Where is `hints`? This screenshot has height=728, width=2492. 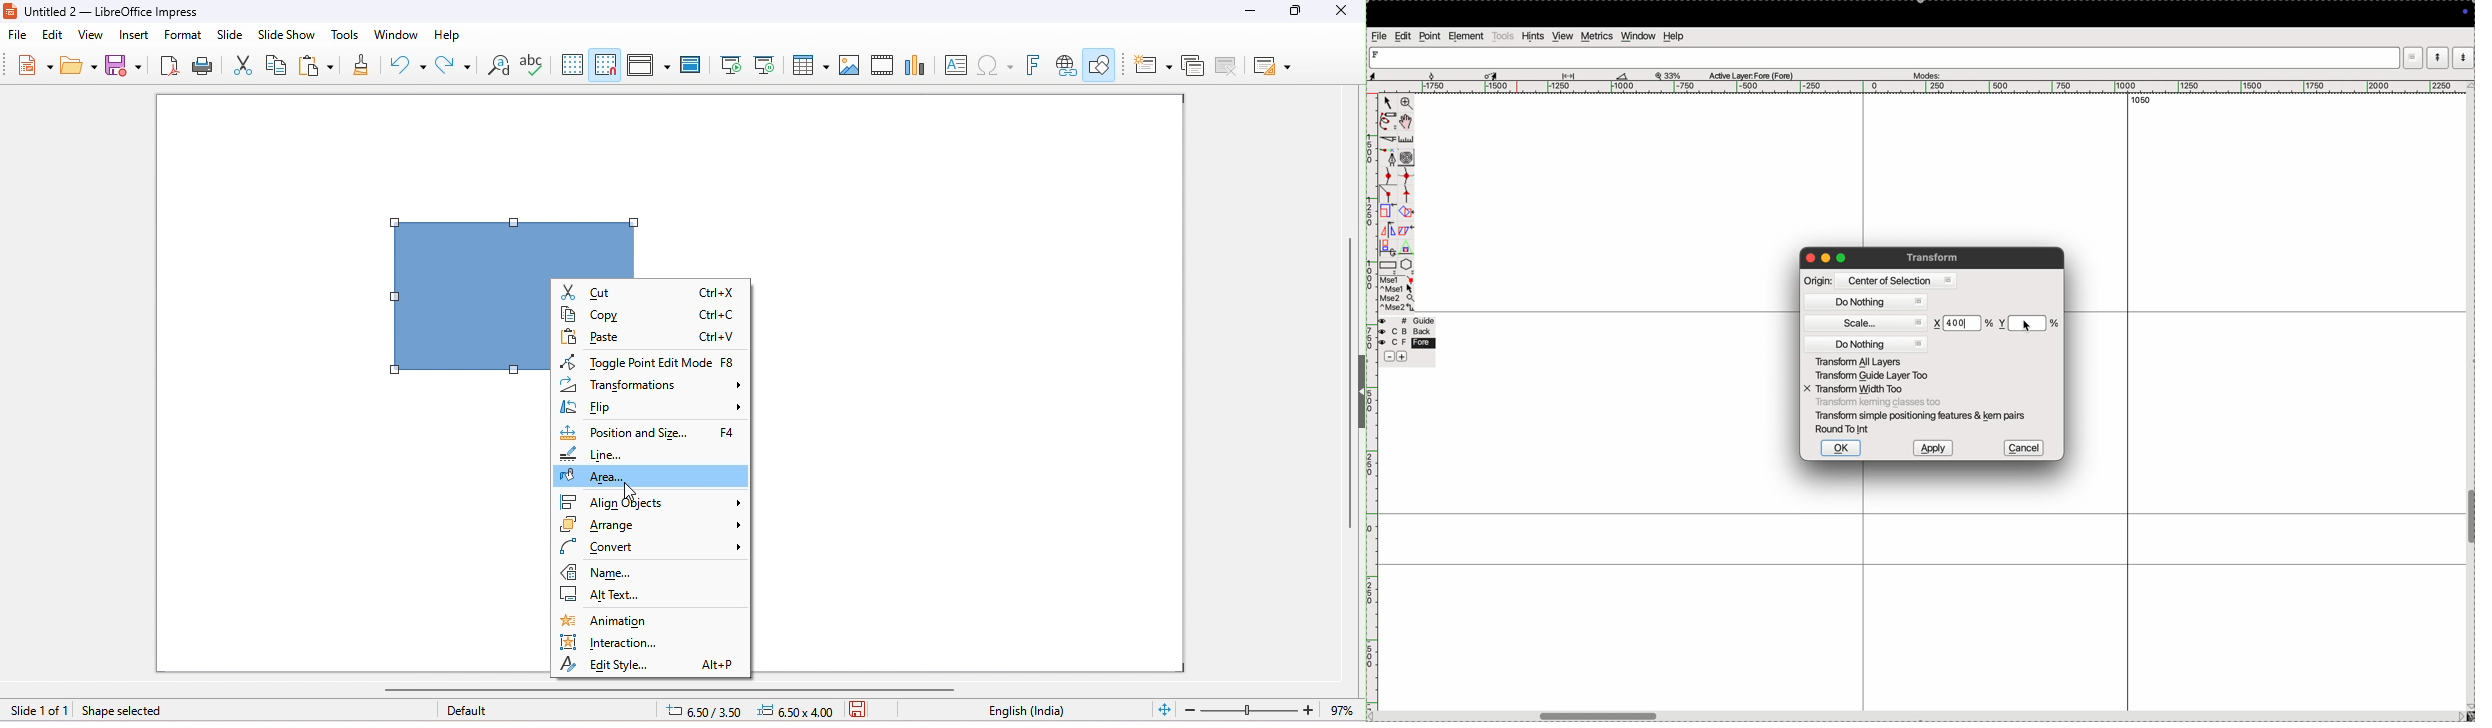 hints is located at coordinates (1533, 36).